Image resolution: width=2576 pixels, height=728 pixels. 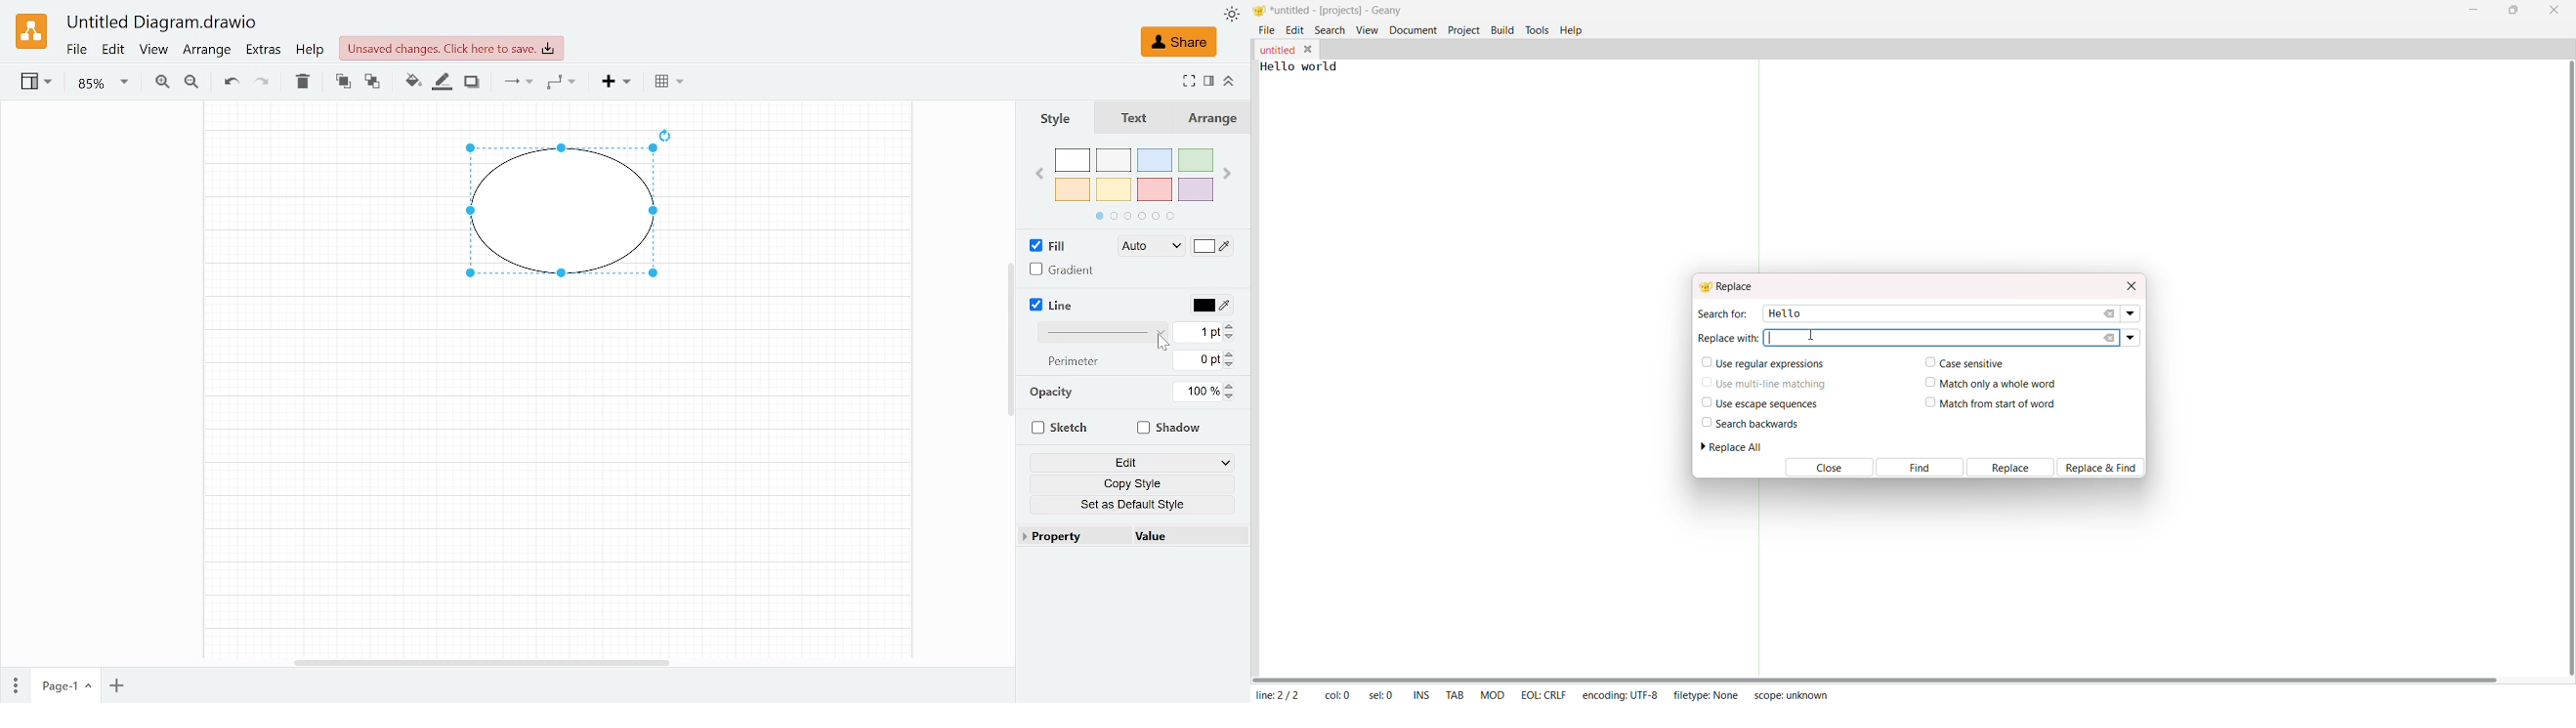 What do you see at coordinates (1762, 166) in the screenshot?
I see `Separator` at bounding box center [1762, 166].